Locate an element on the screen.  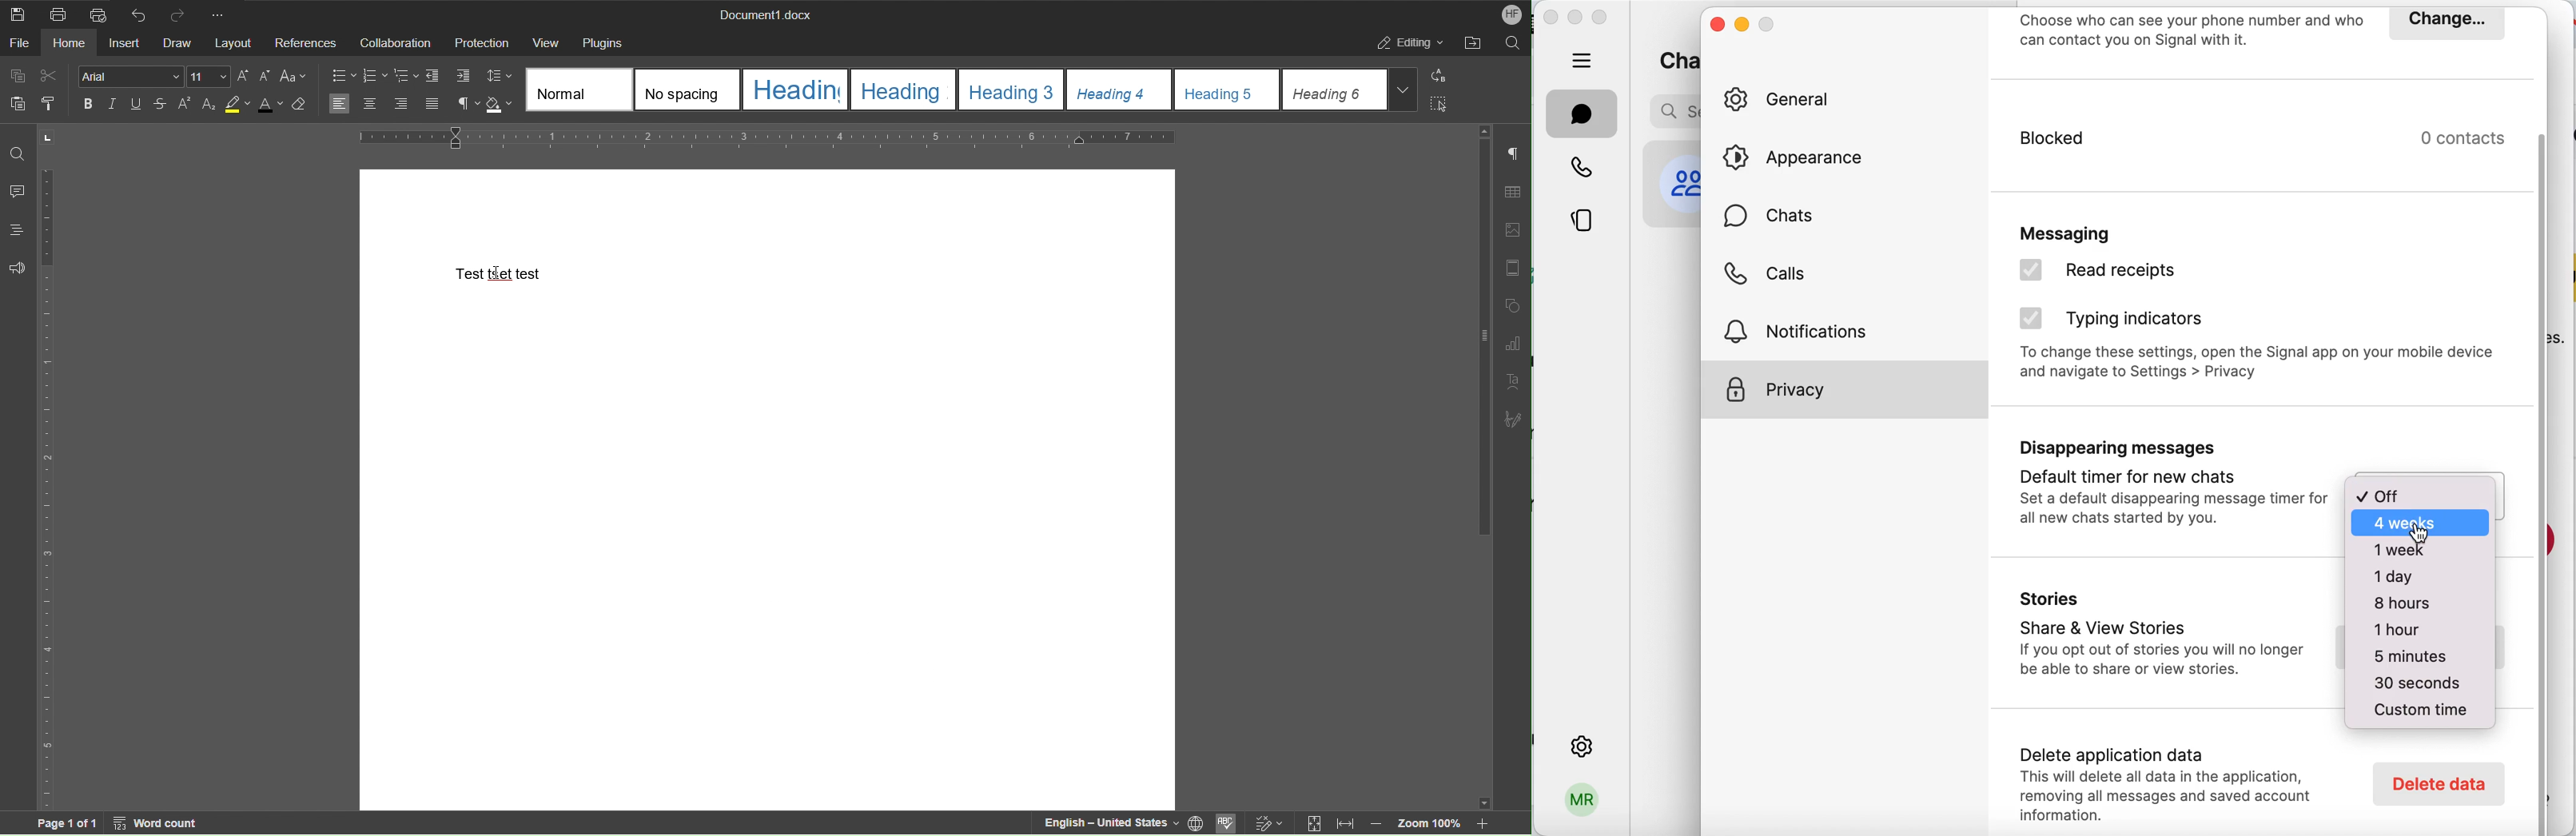
call is located at coordinates (1583, 166).